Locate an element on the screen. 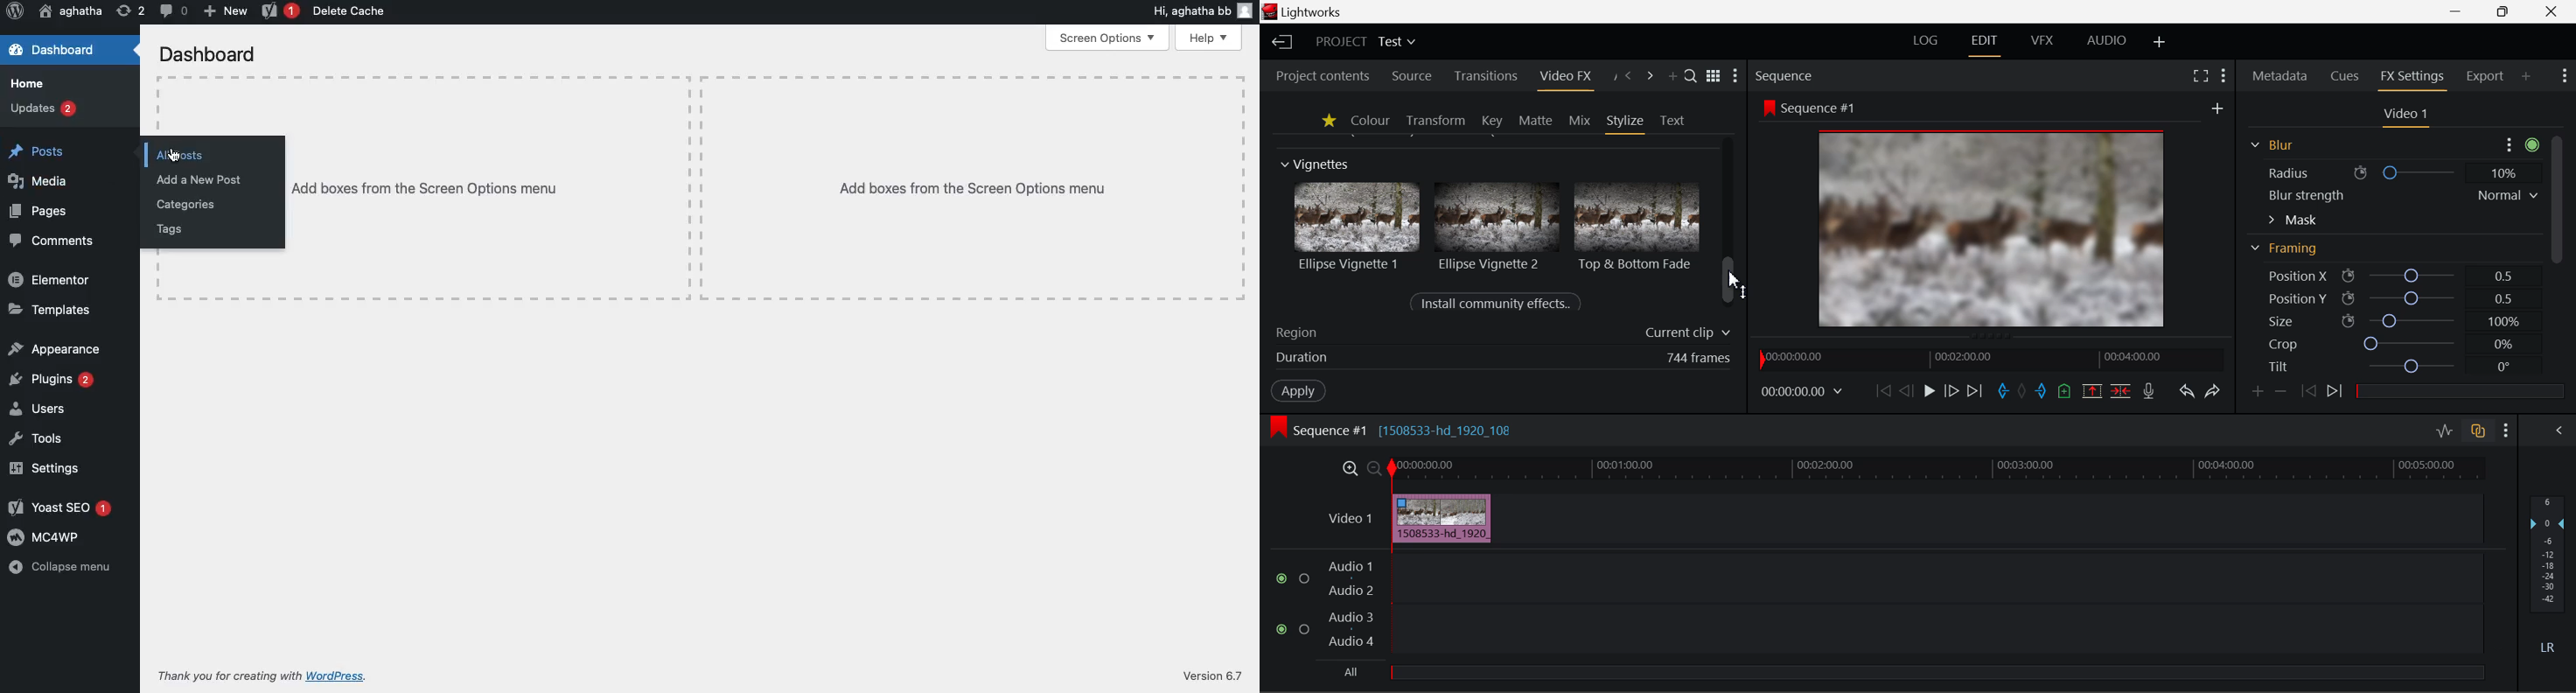  Edit Layout Open is located at coordinates (1987, 43).